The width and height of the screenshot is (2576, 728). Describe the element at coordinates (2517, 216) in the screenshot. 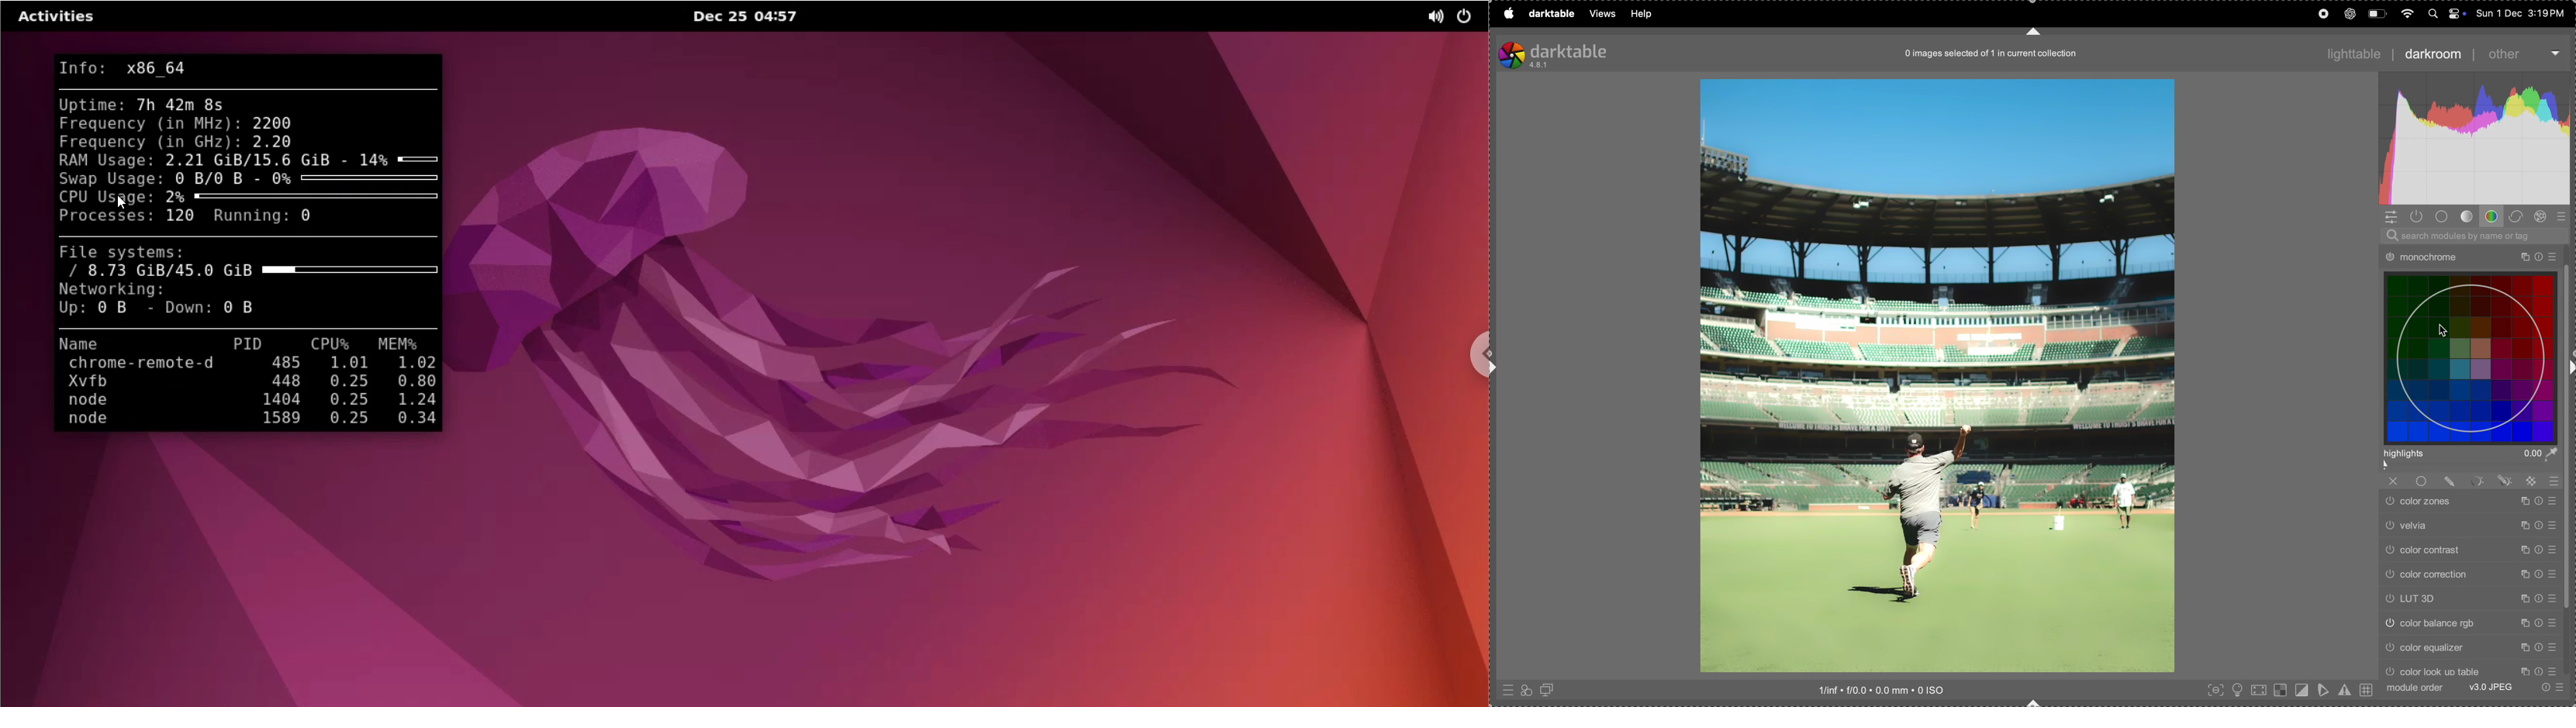

I see `correct` at that location.